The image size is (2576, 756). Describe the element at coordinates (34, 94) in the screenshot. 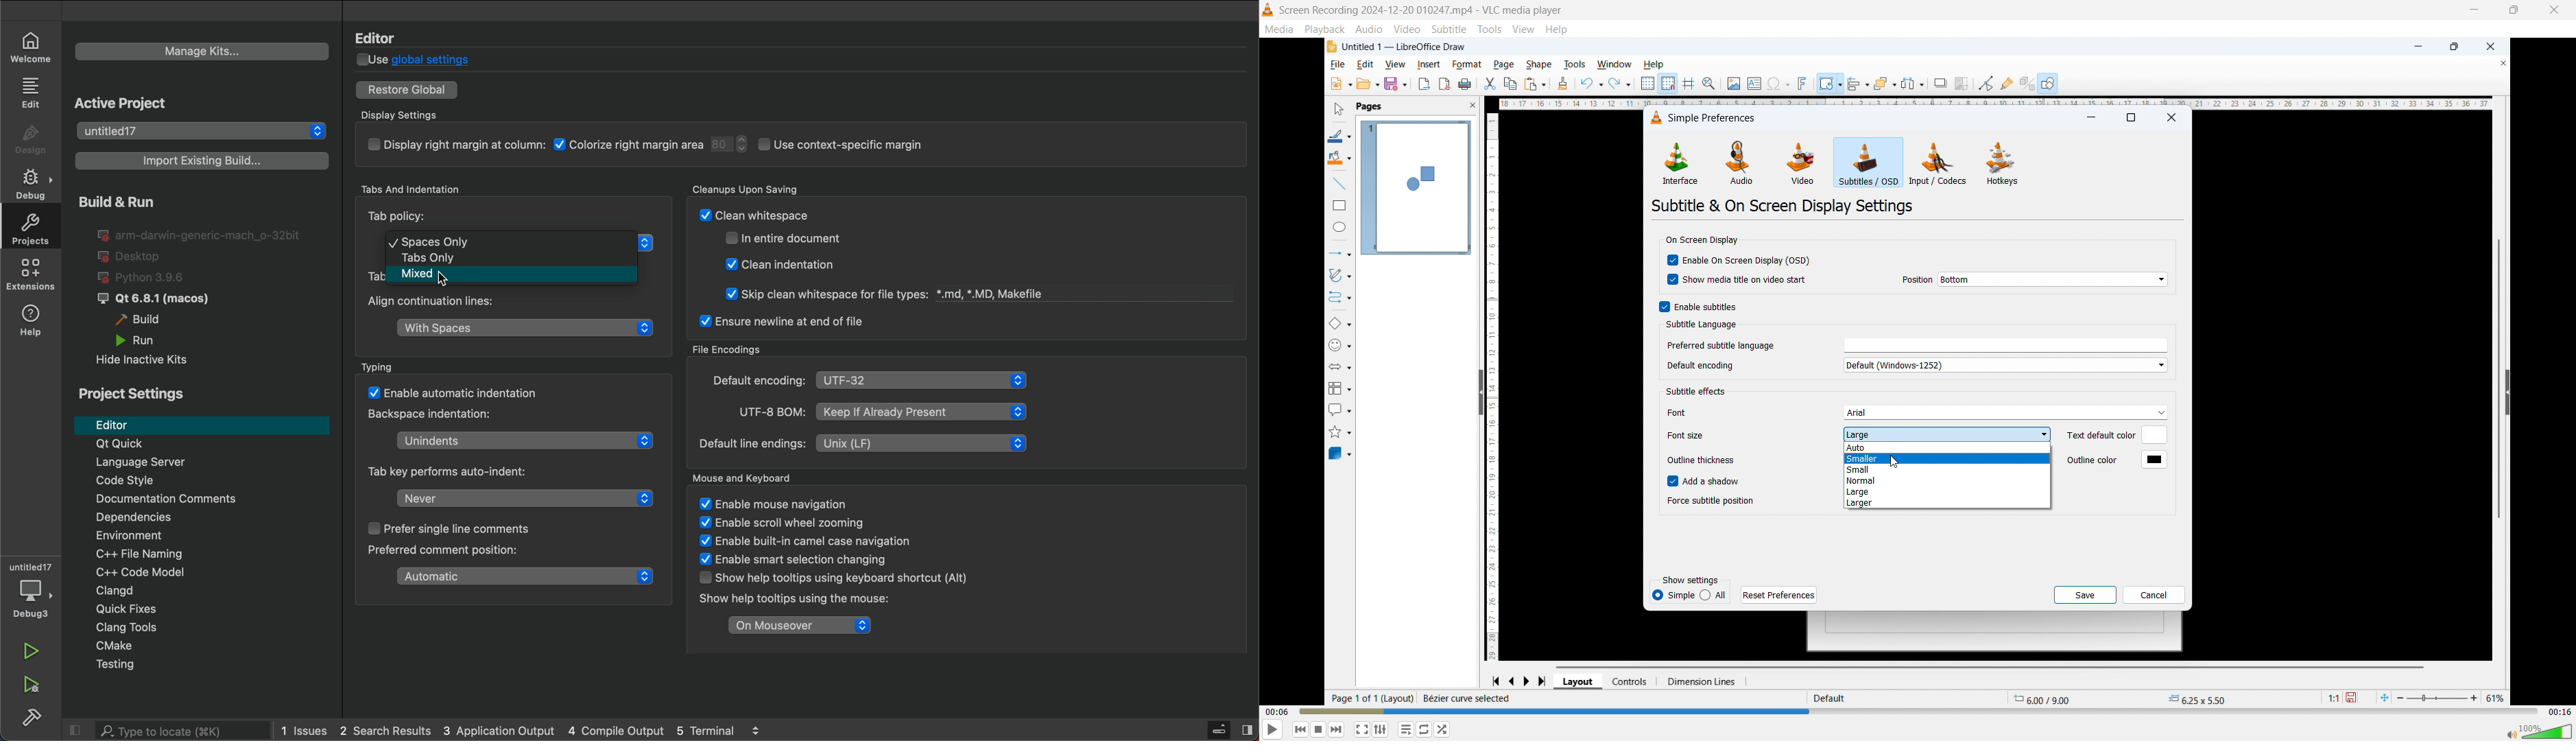

I see `edit` at that location.